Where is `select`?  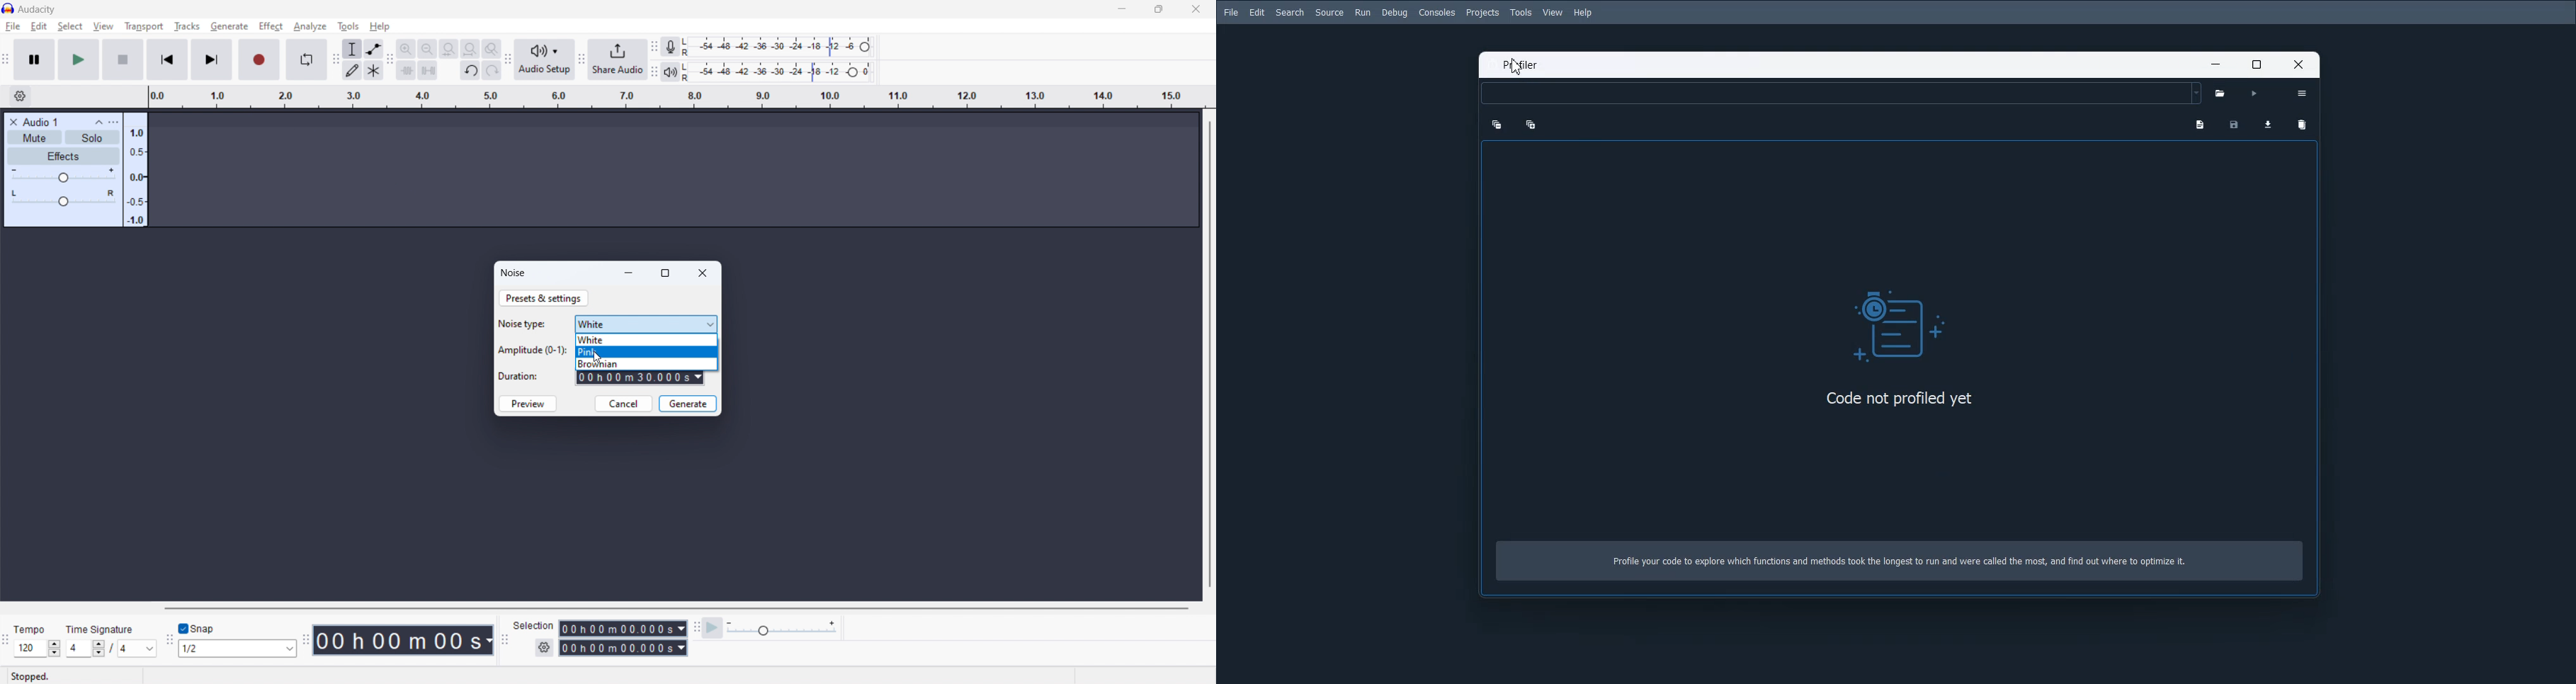 select is located at coordinates (70, 27).